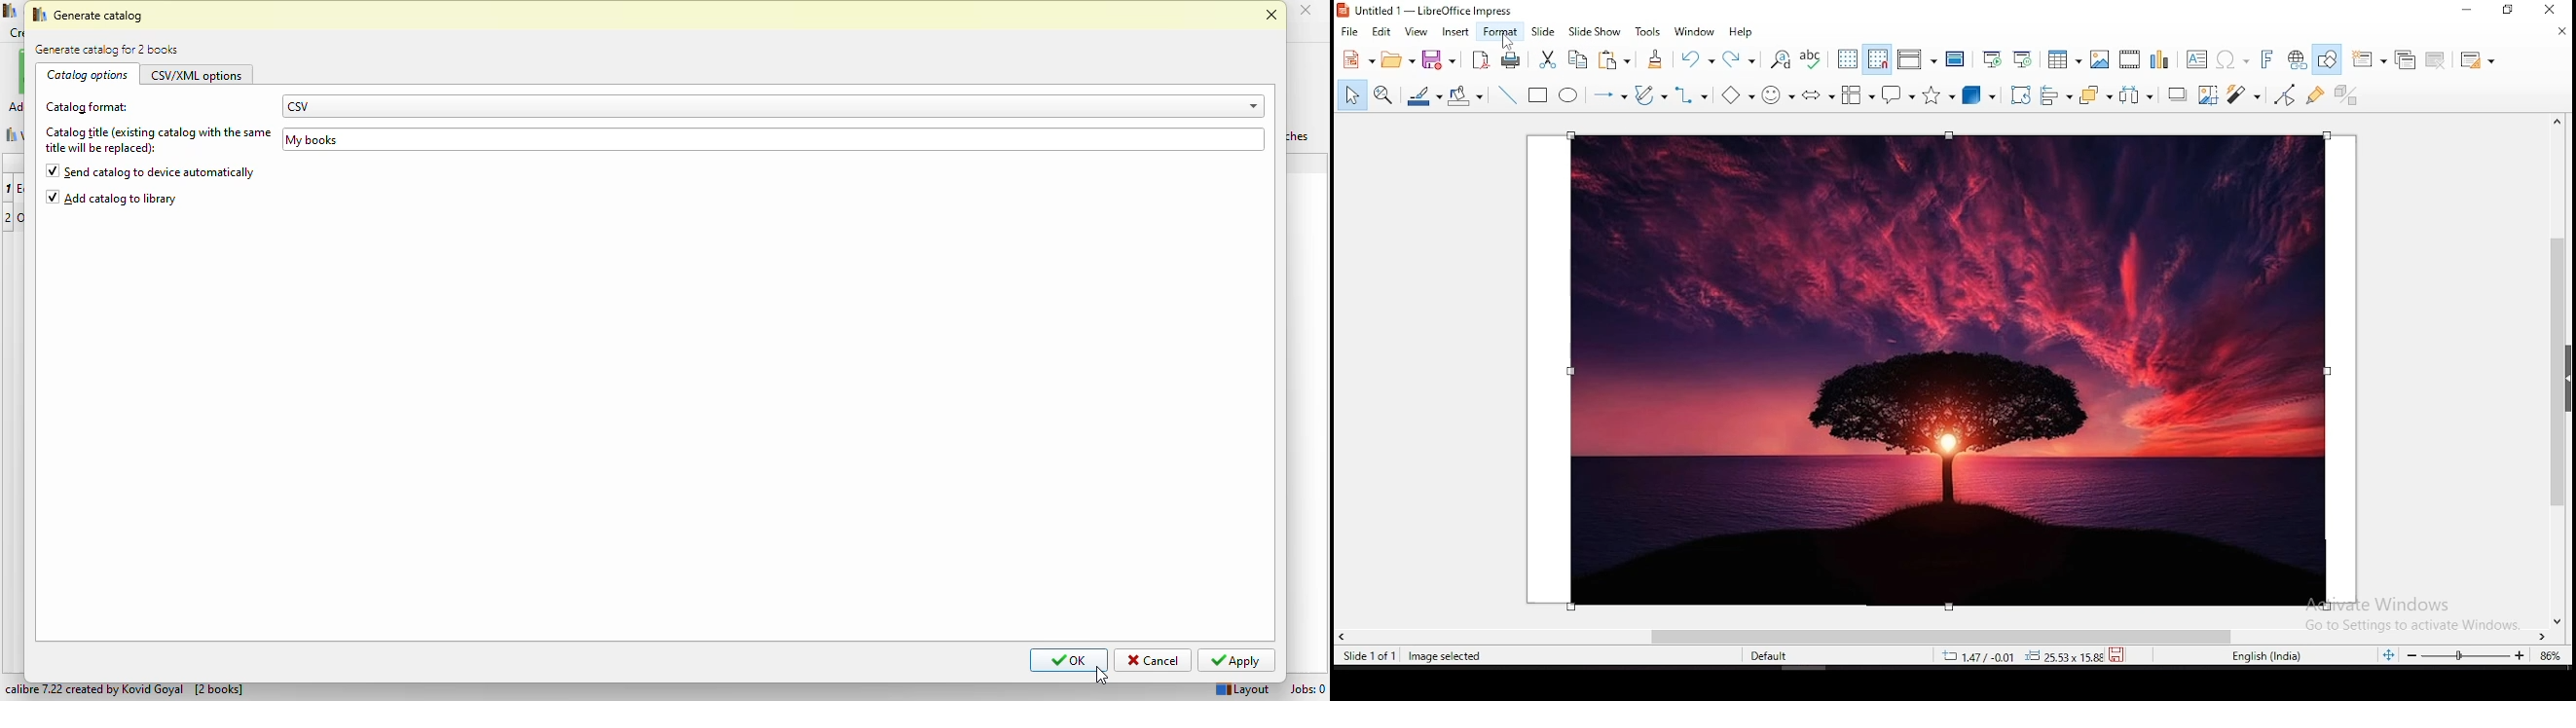 The image size is (2576, 728). What do you see at coordinates (1237, 660) in the screenshot?
I see `apply` at bounding box center [1237, 660].